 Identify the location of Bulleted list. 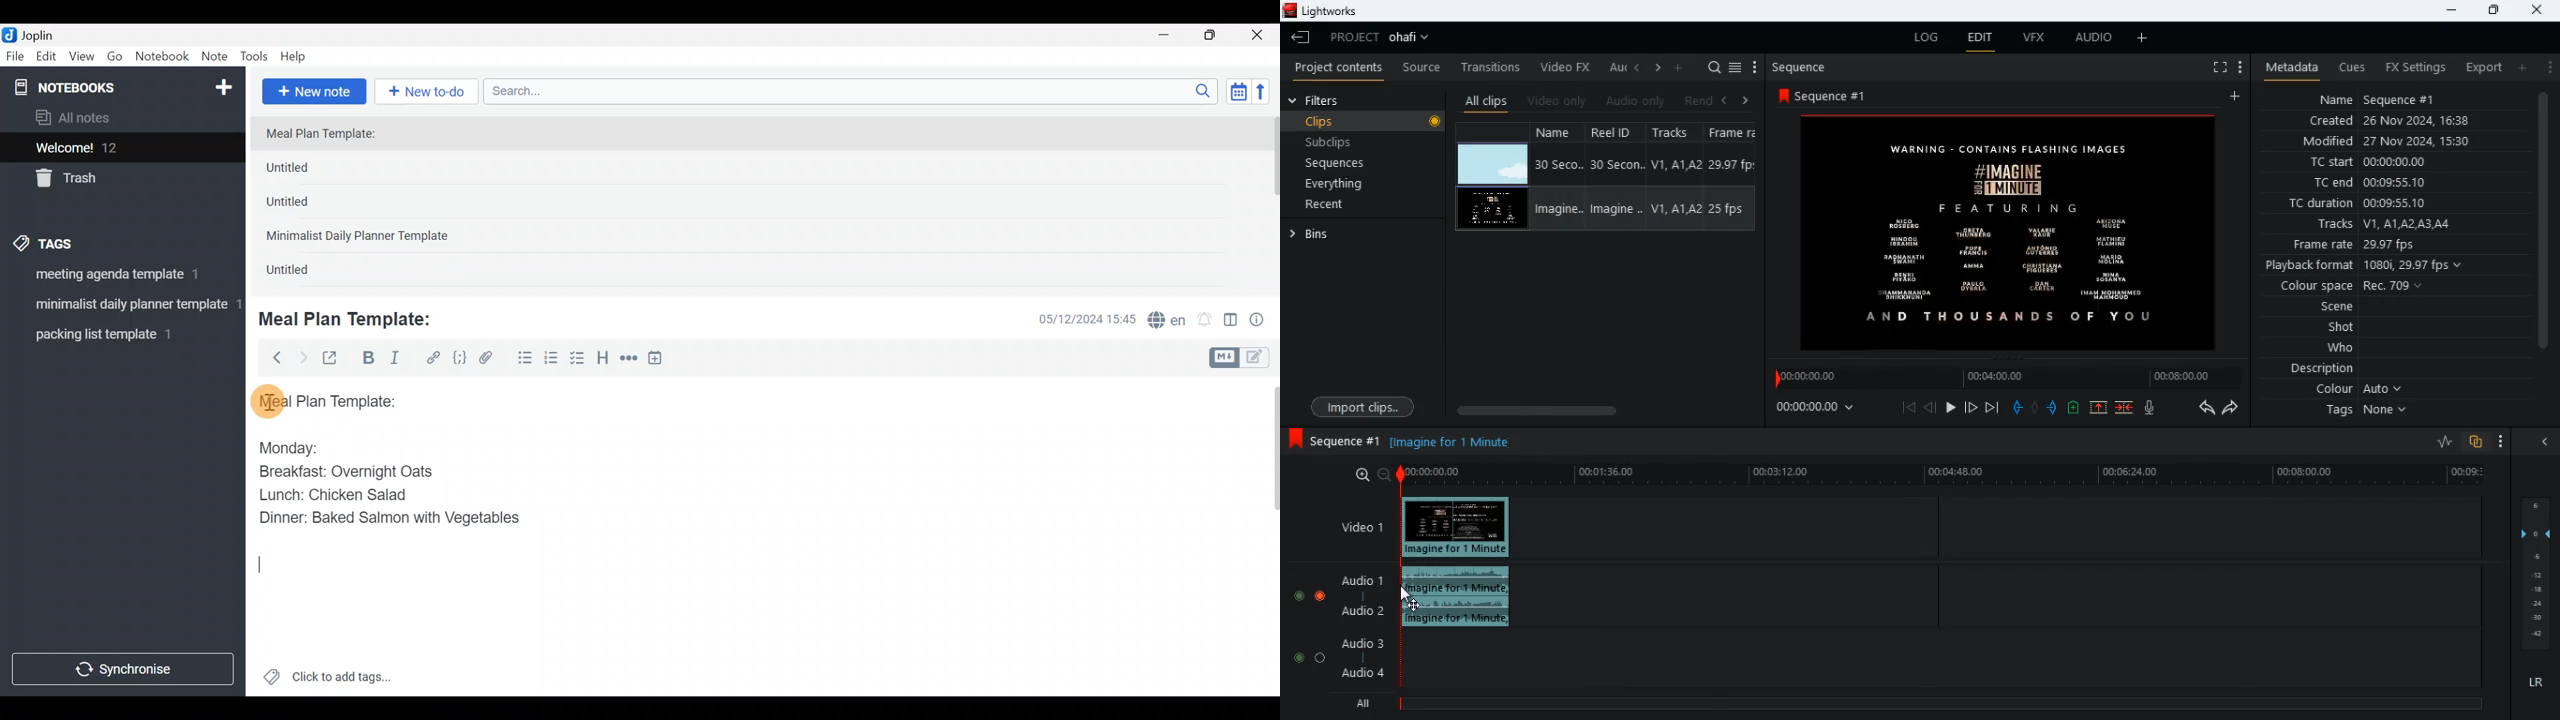
(522, 359).